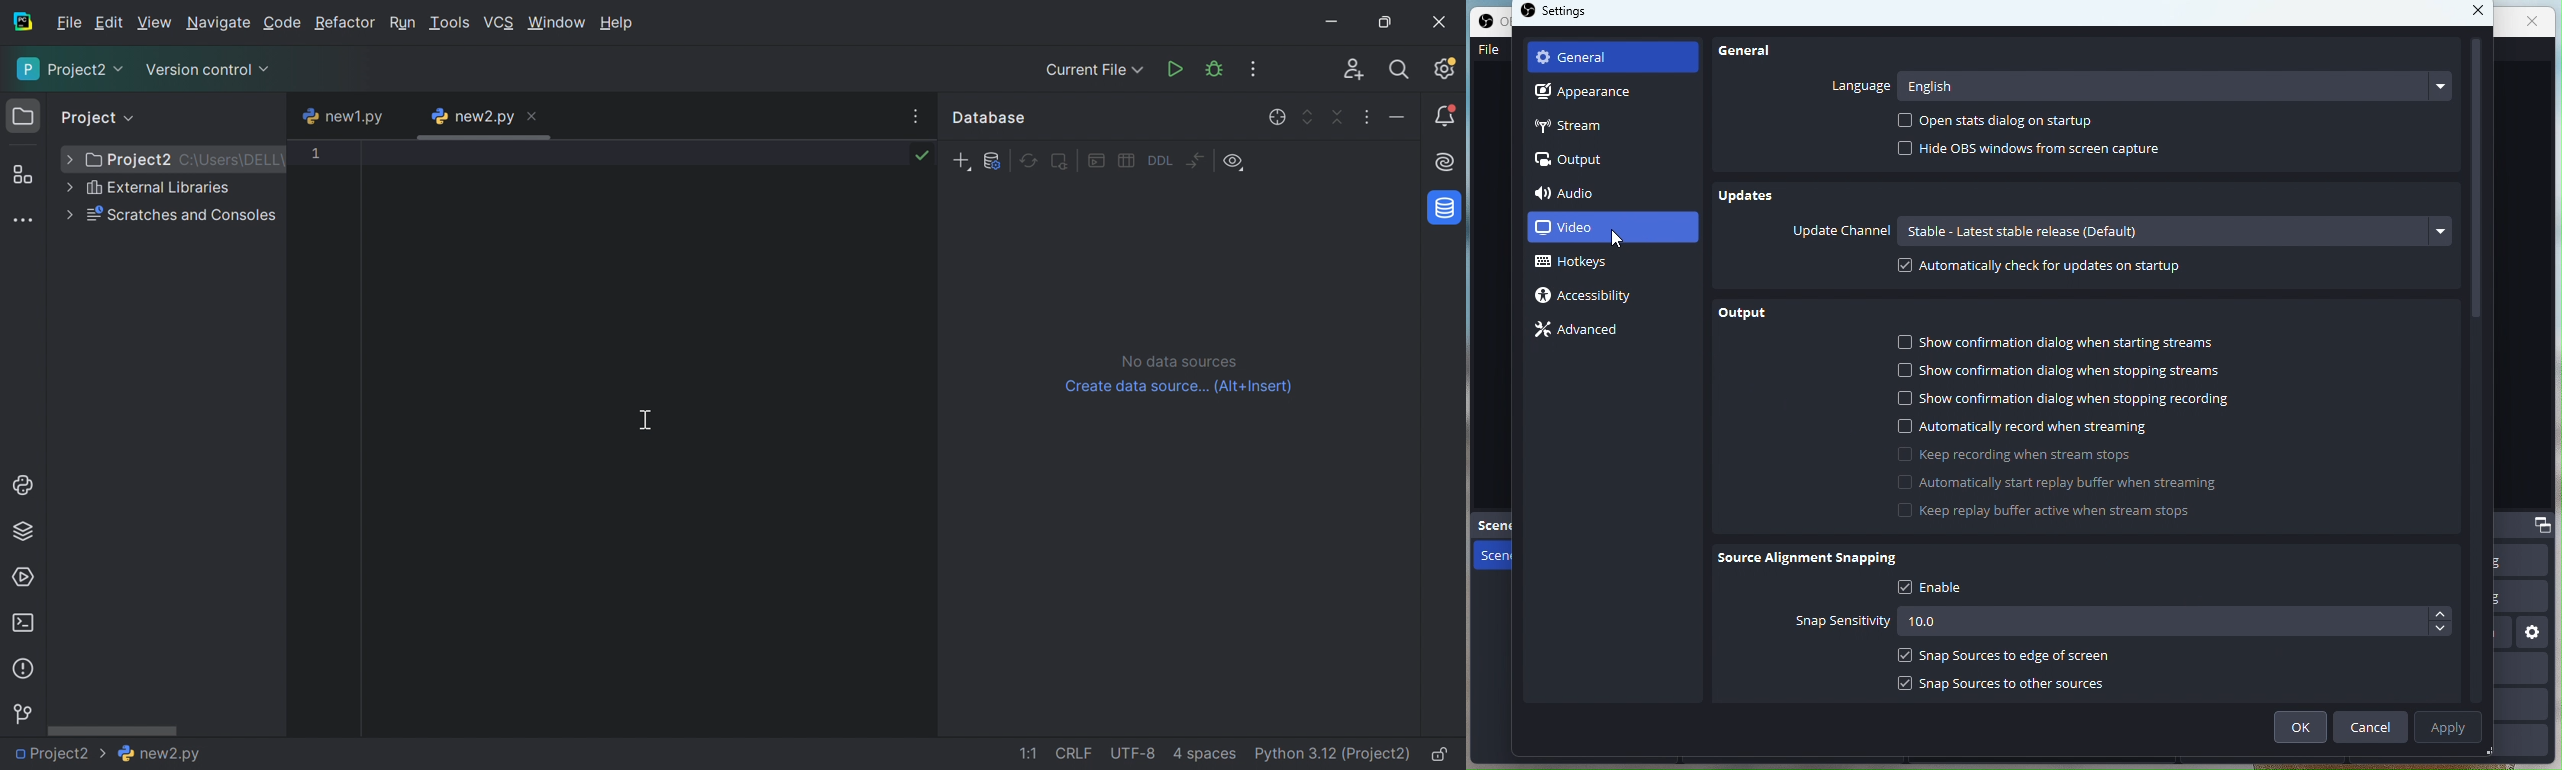 The height and width of the screenshot is (784, 2576). I want to click on Audio, so click(1598, 193).